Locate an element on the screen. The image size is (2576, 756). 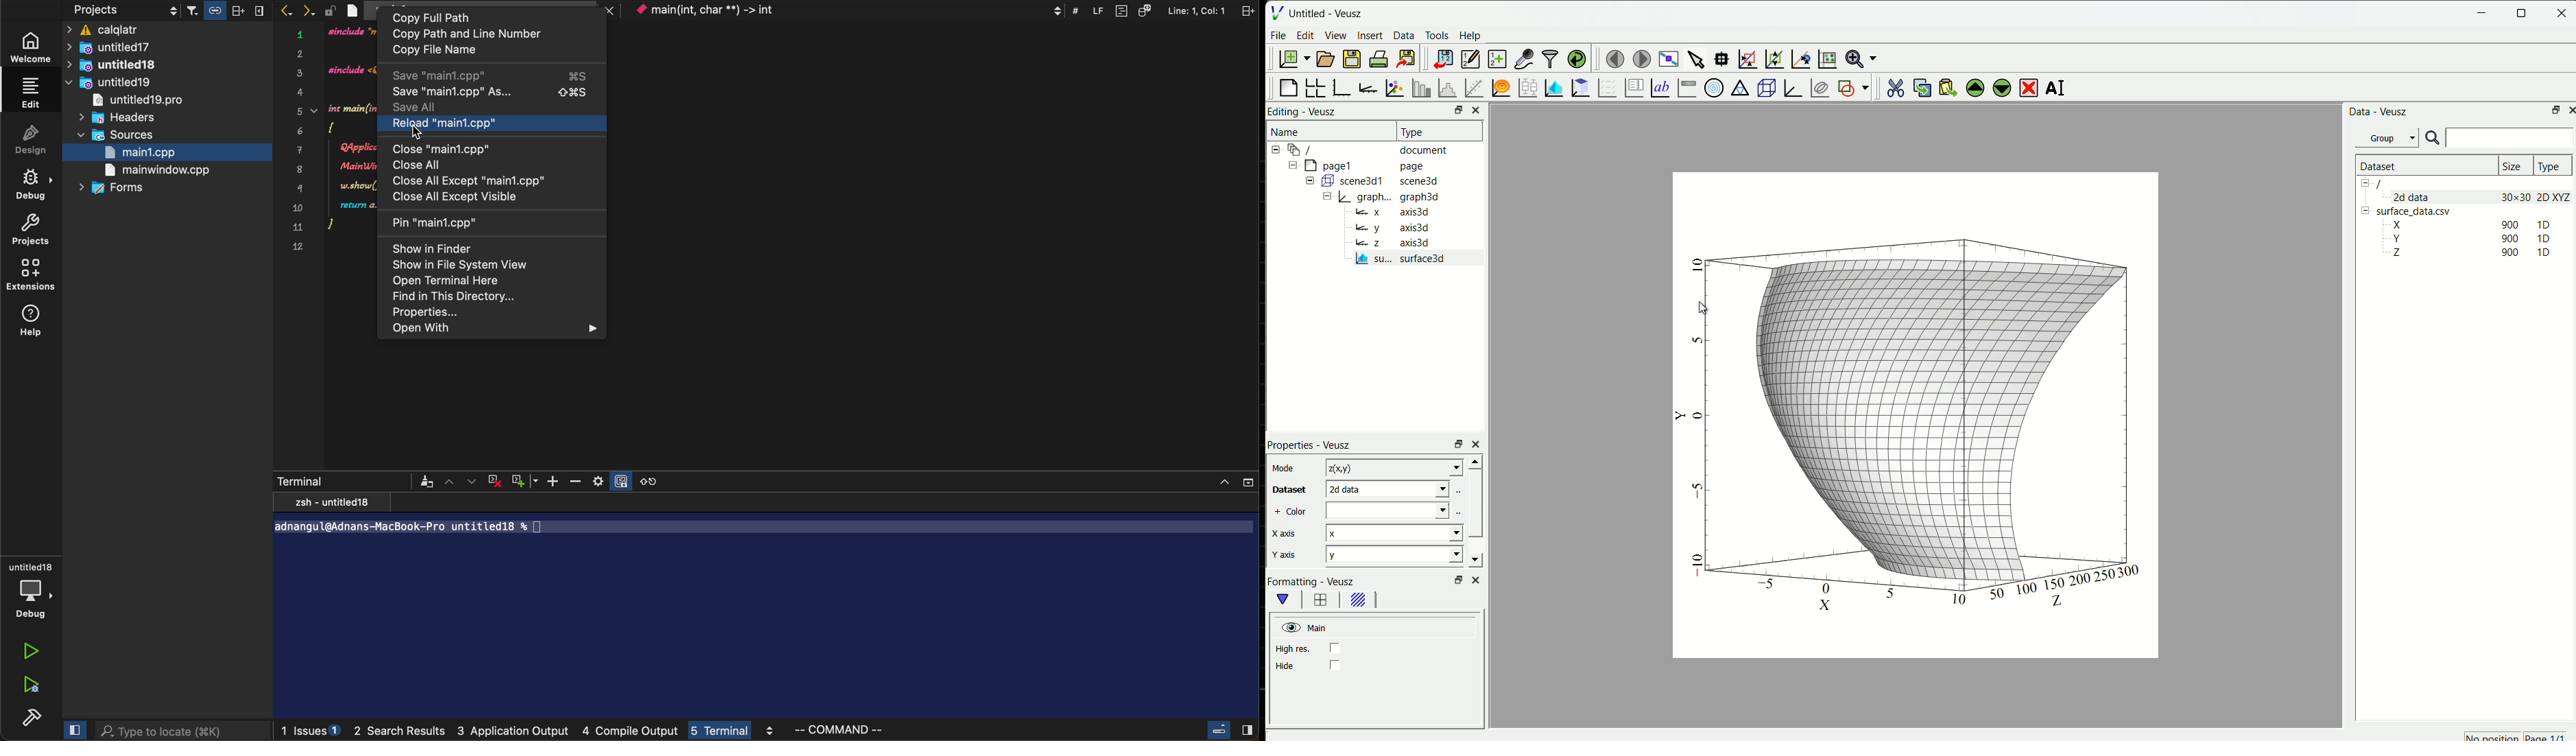
add a shape to the plot is located at coordinates (1853, 87).